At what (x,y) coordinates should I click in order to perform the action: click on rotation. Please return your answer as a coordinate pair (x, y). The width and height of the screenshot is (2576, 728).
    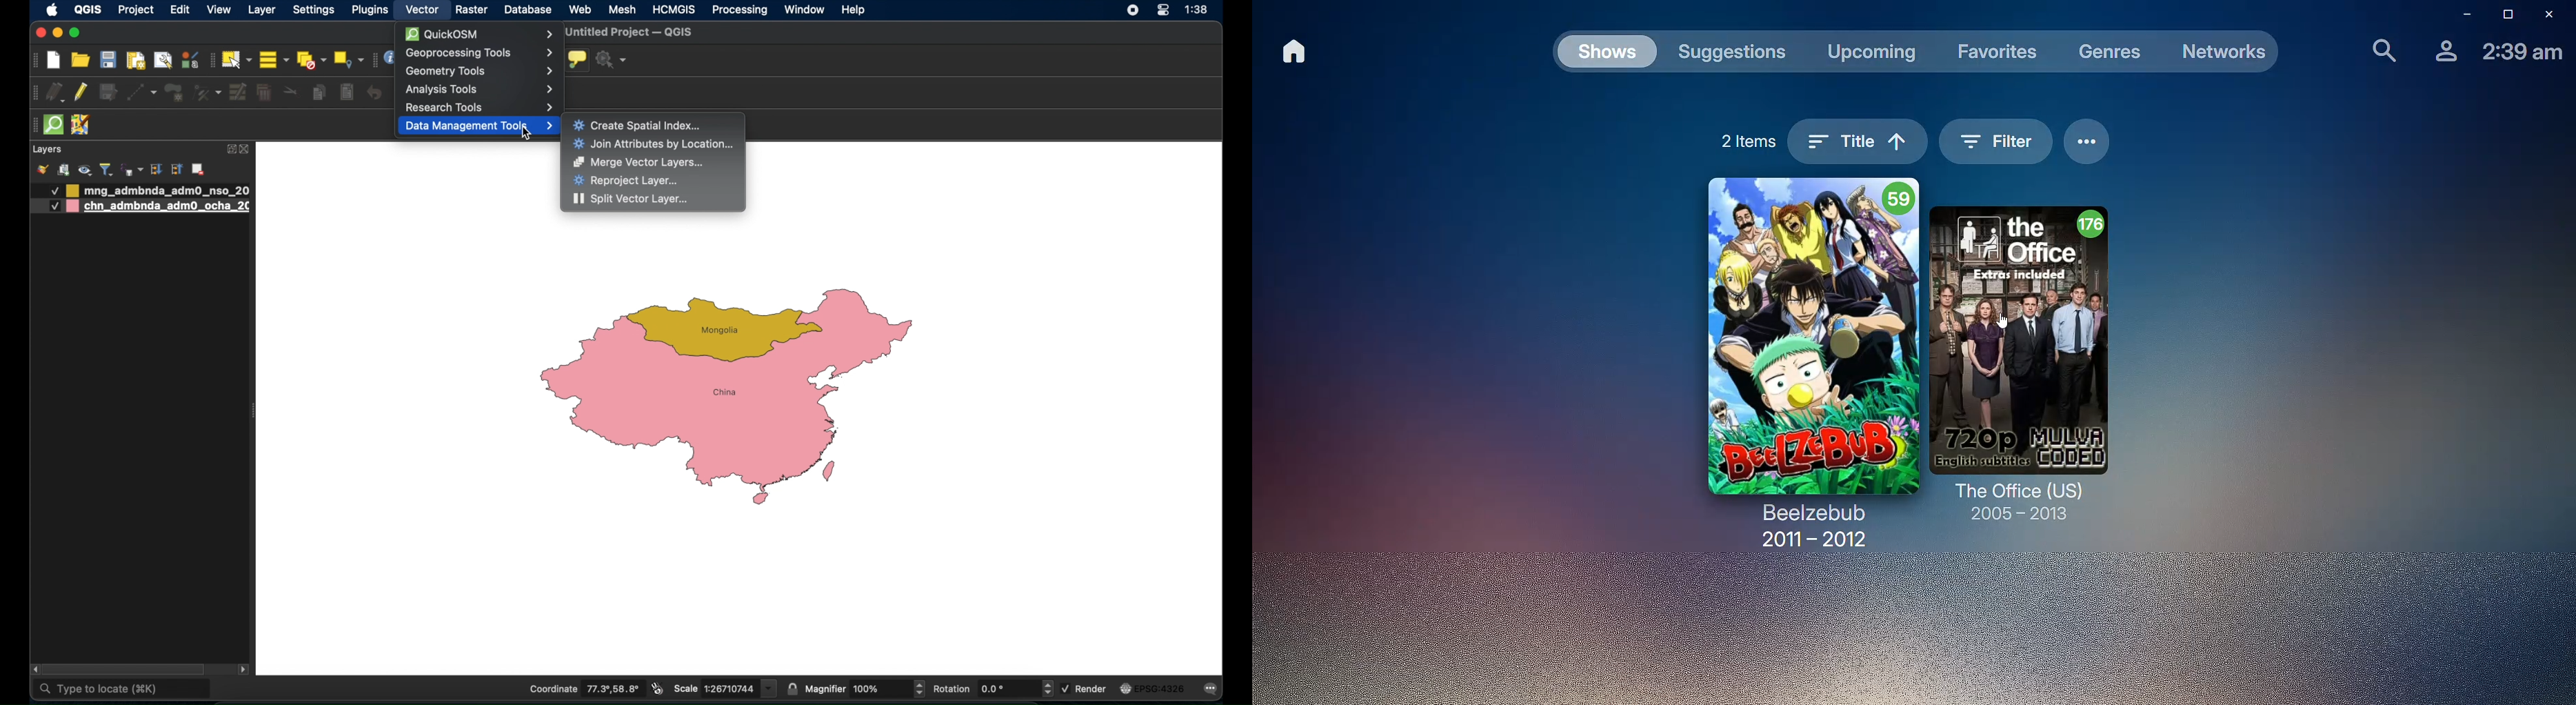
    Looking at the image, I should click on (994, 689).